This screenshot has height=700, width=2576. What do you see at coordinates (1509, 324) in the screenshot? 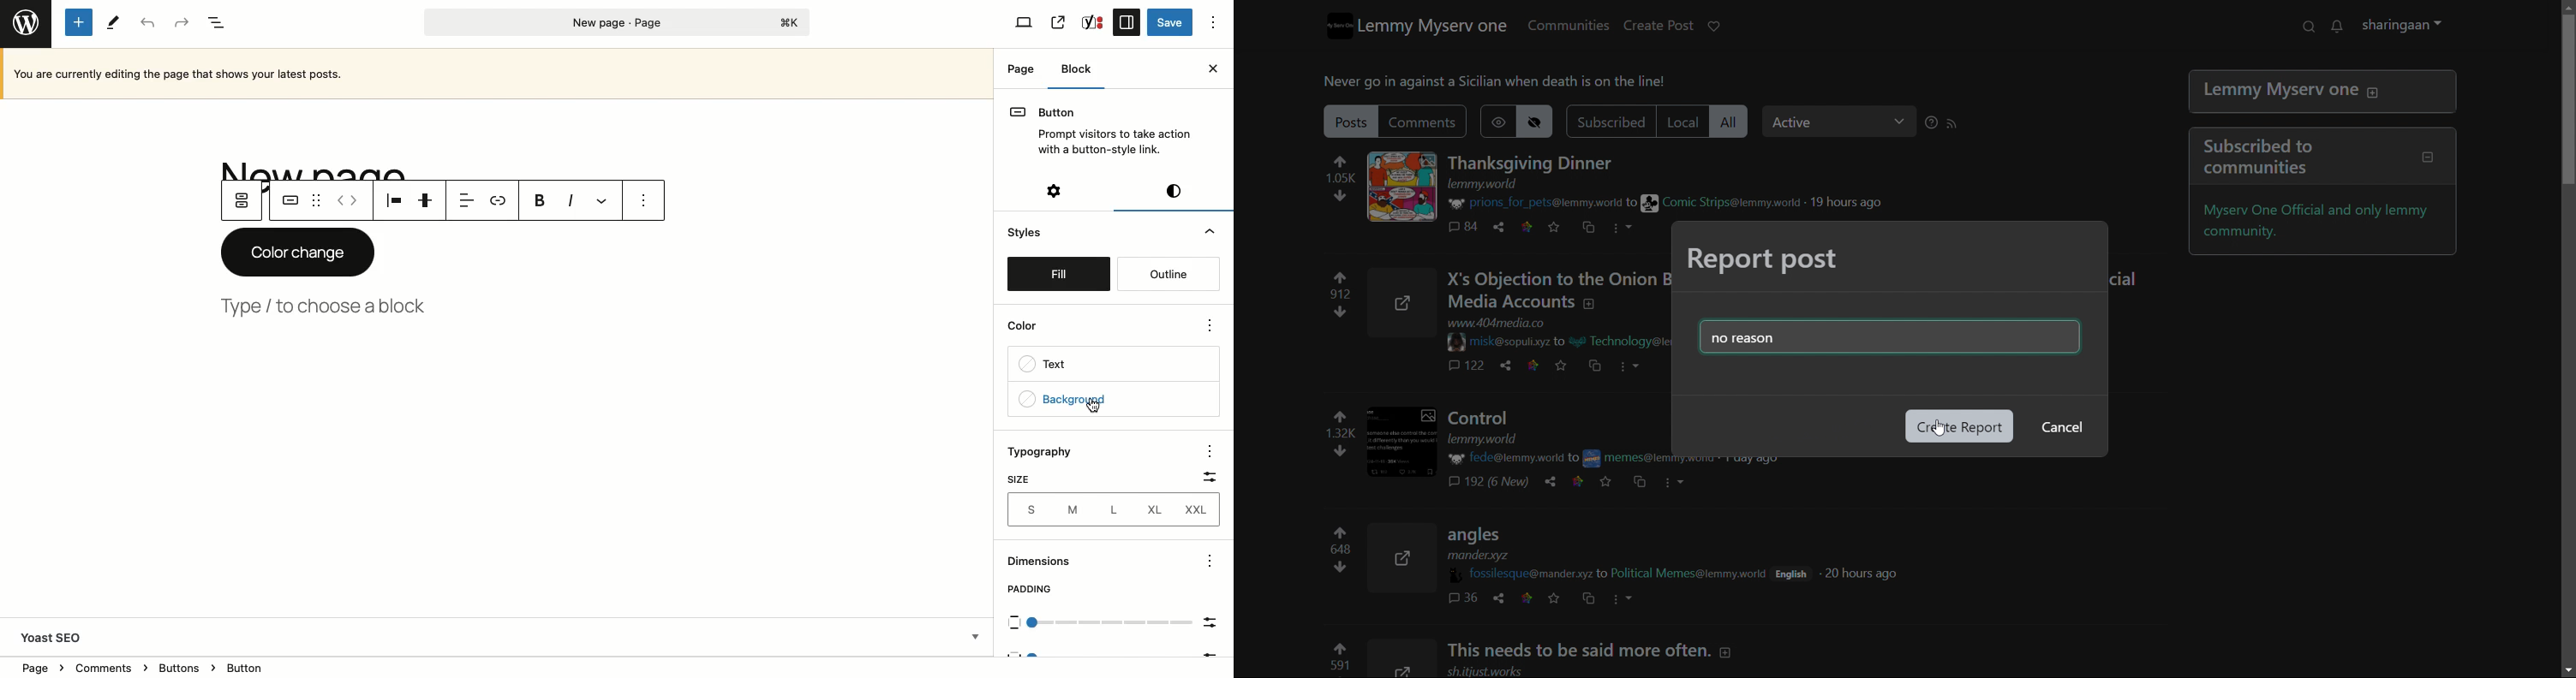
I see `URL` at bounding box center [1509, 324].